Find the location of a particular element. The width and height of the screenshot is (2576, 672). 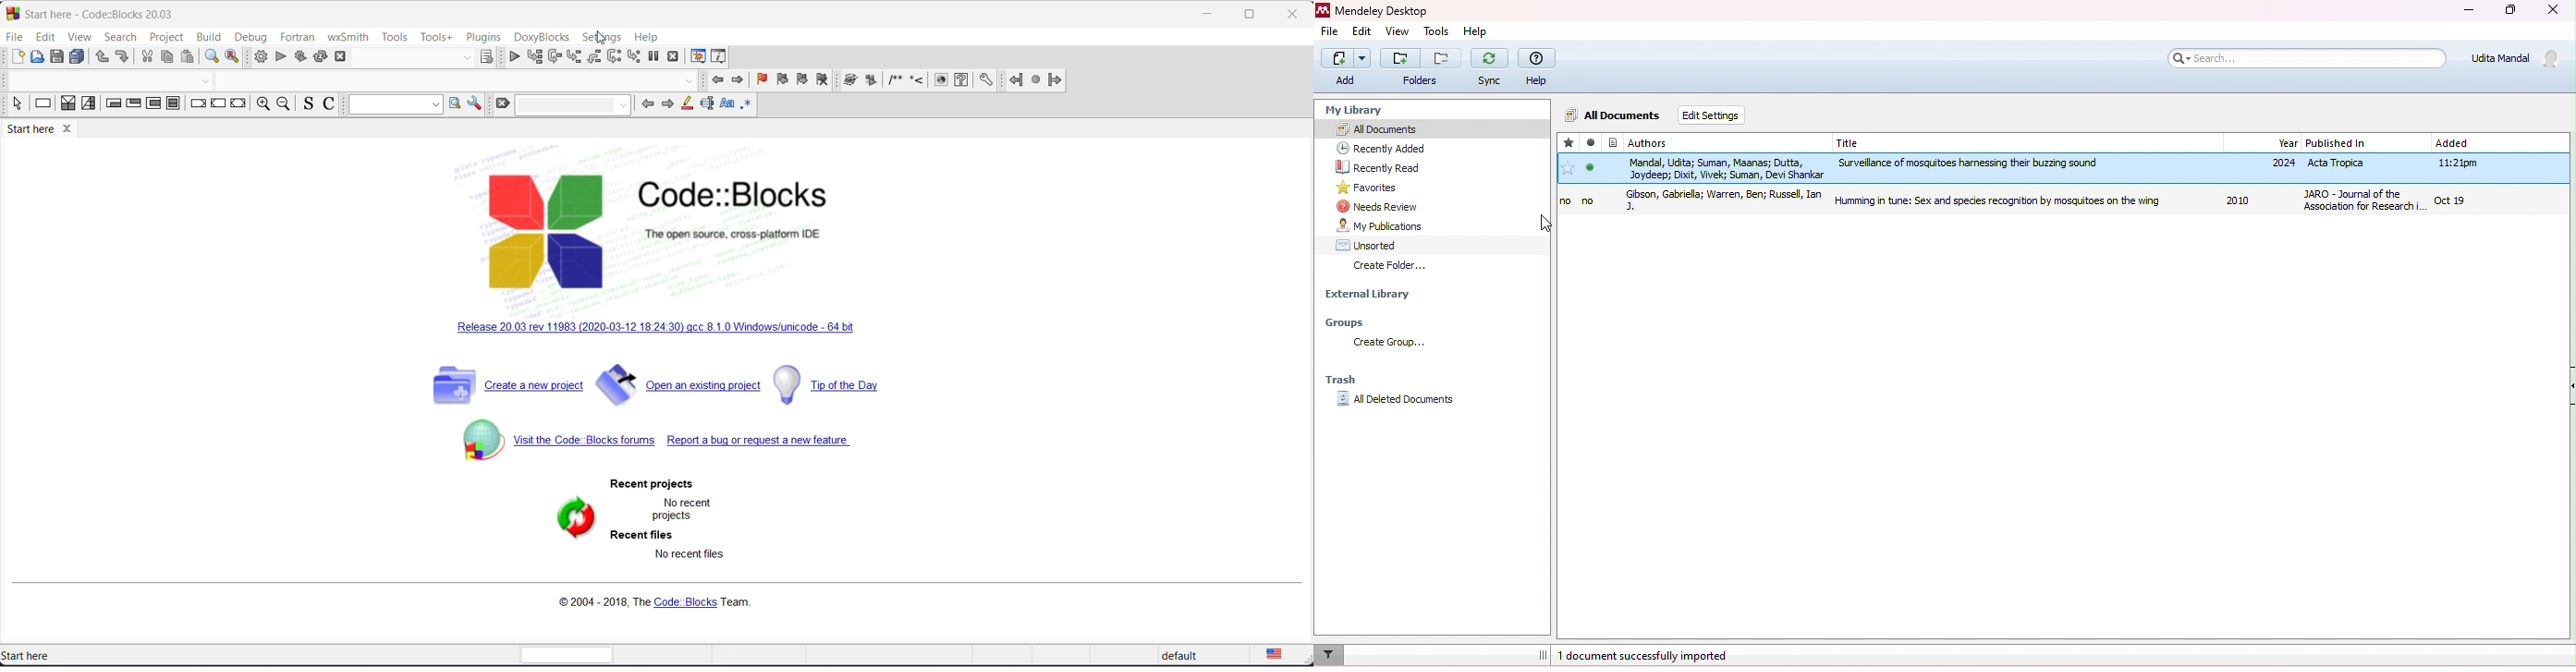

Code::Blocks is located at coordinates (733, 195).